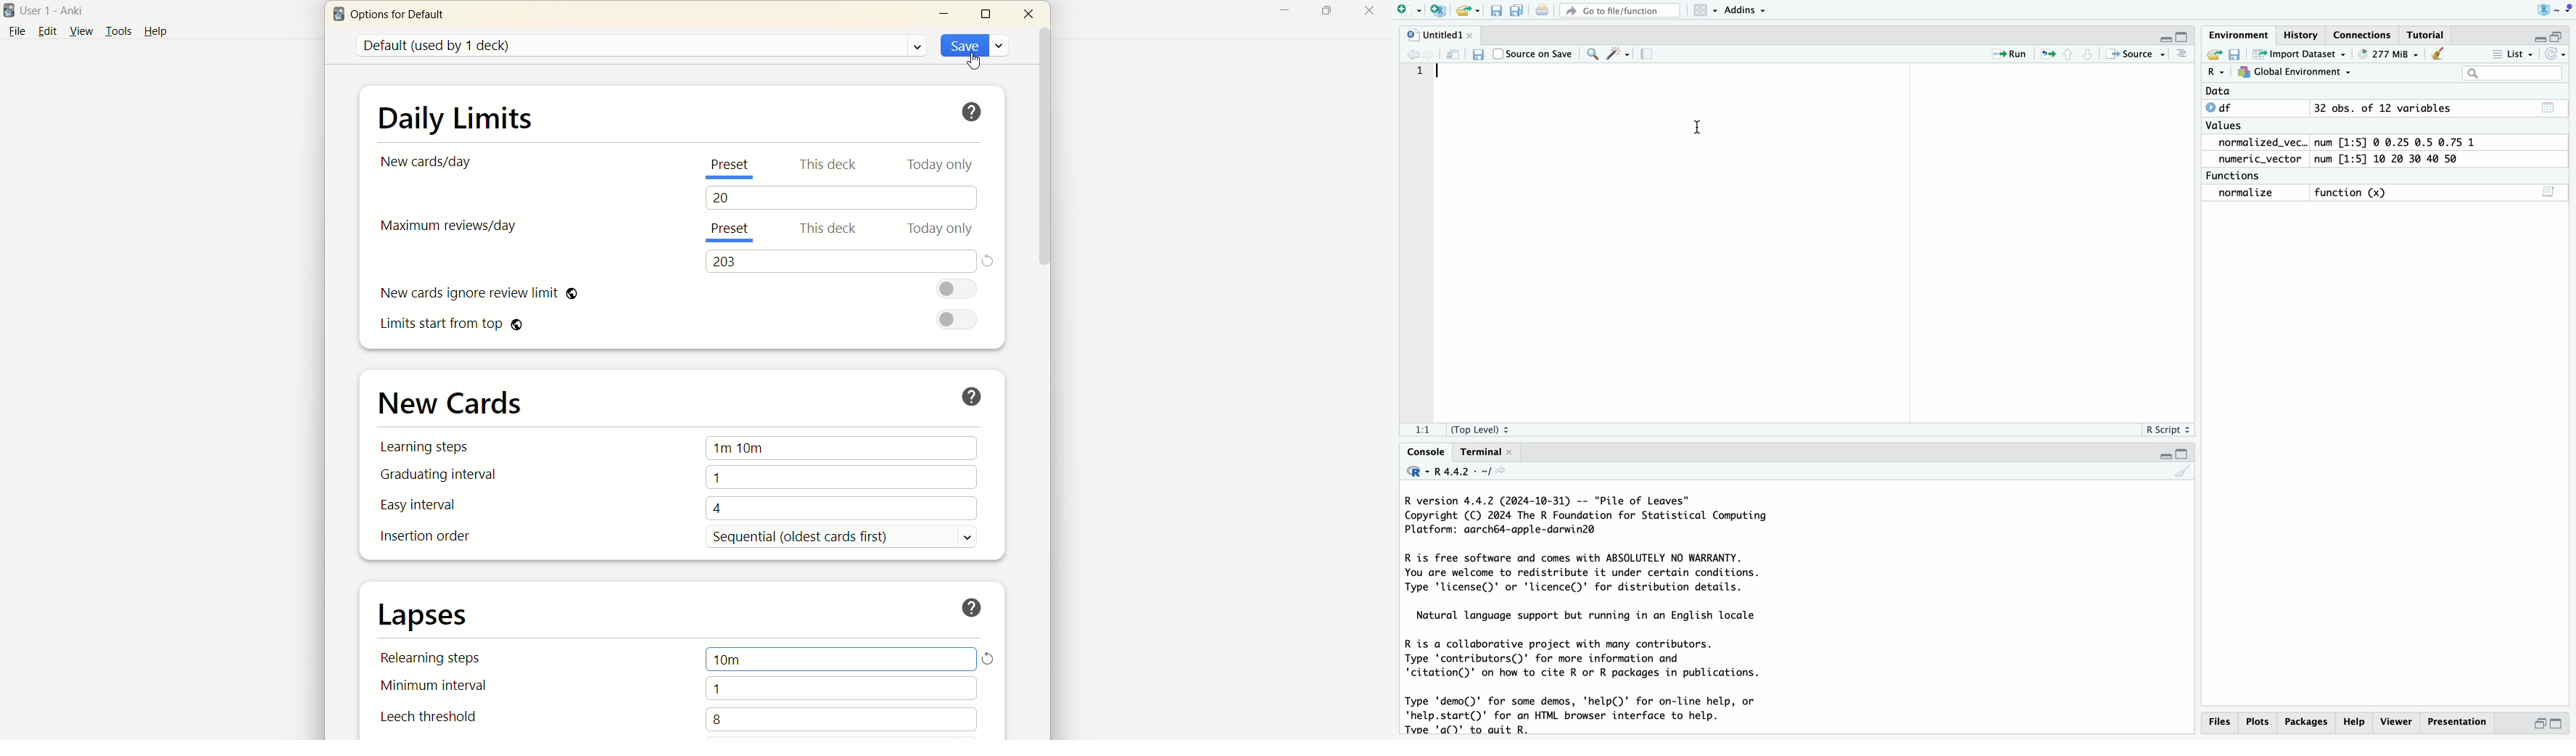 This screenshot has height=756, width=2576. Describe the element at coordinates (1045, 382) in the screenshot. I see `vertical scroll bar` at that location.